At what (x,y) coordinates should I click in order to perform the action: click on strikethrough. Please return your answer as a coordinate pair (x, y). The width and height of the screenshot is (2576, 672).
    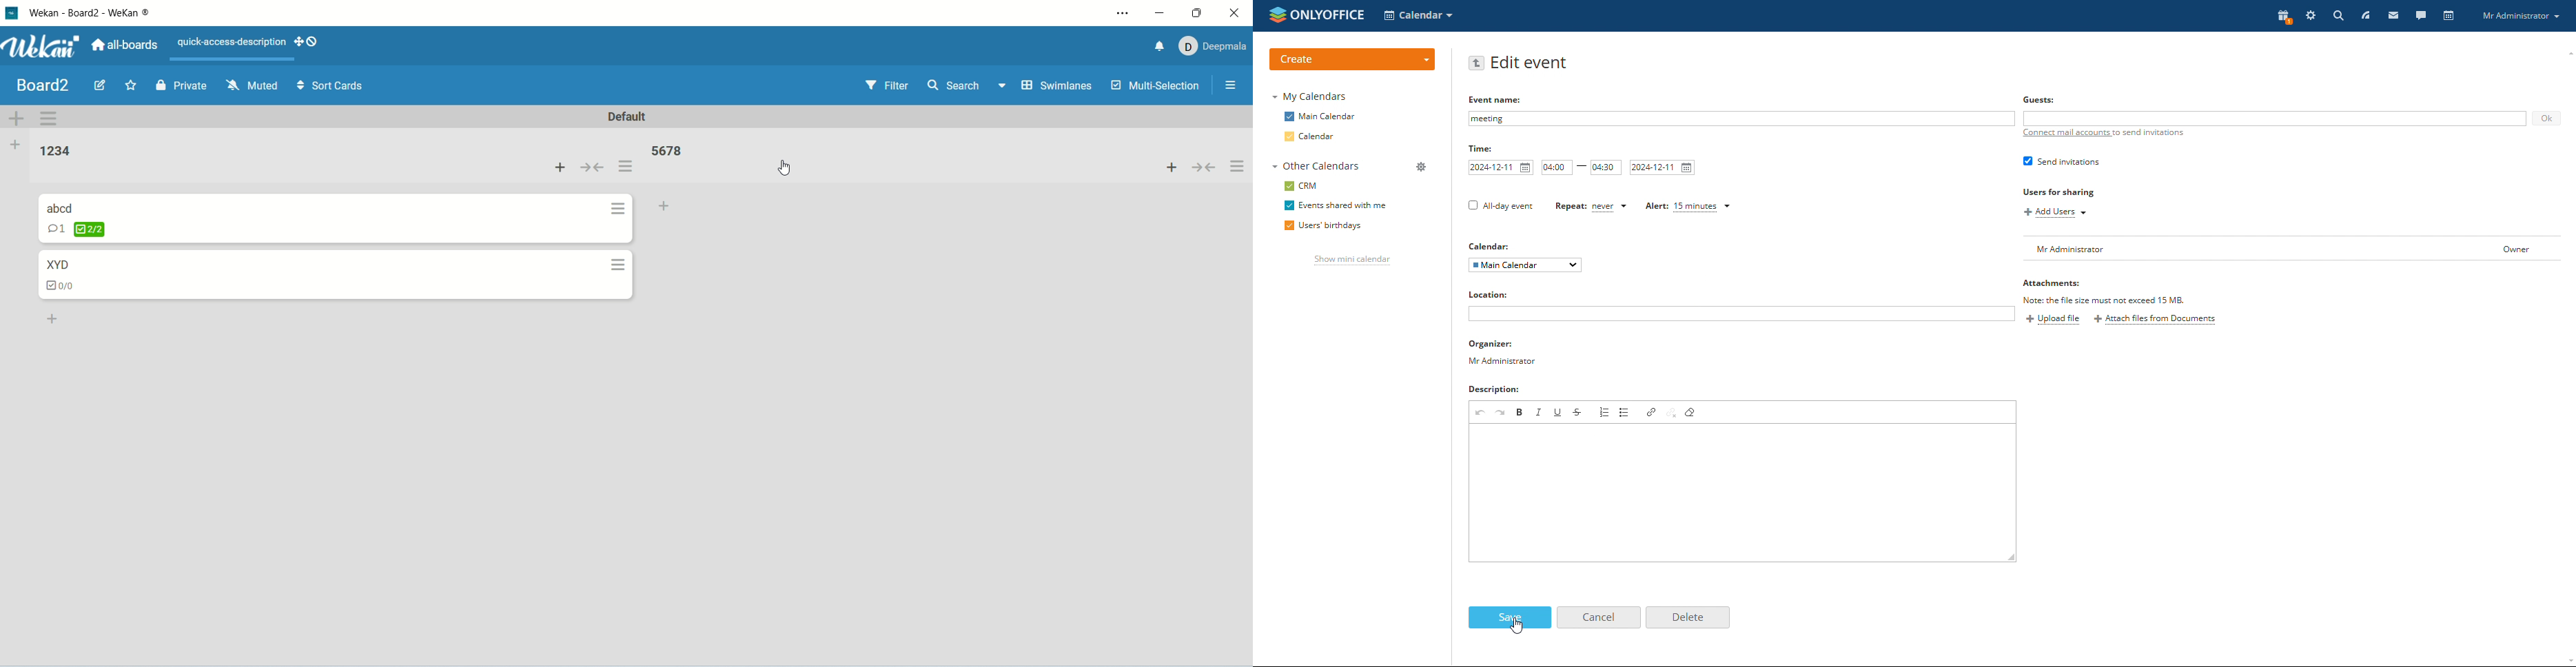
    Looking at the image, I should click on (1579, 412).